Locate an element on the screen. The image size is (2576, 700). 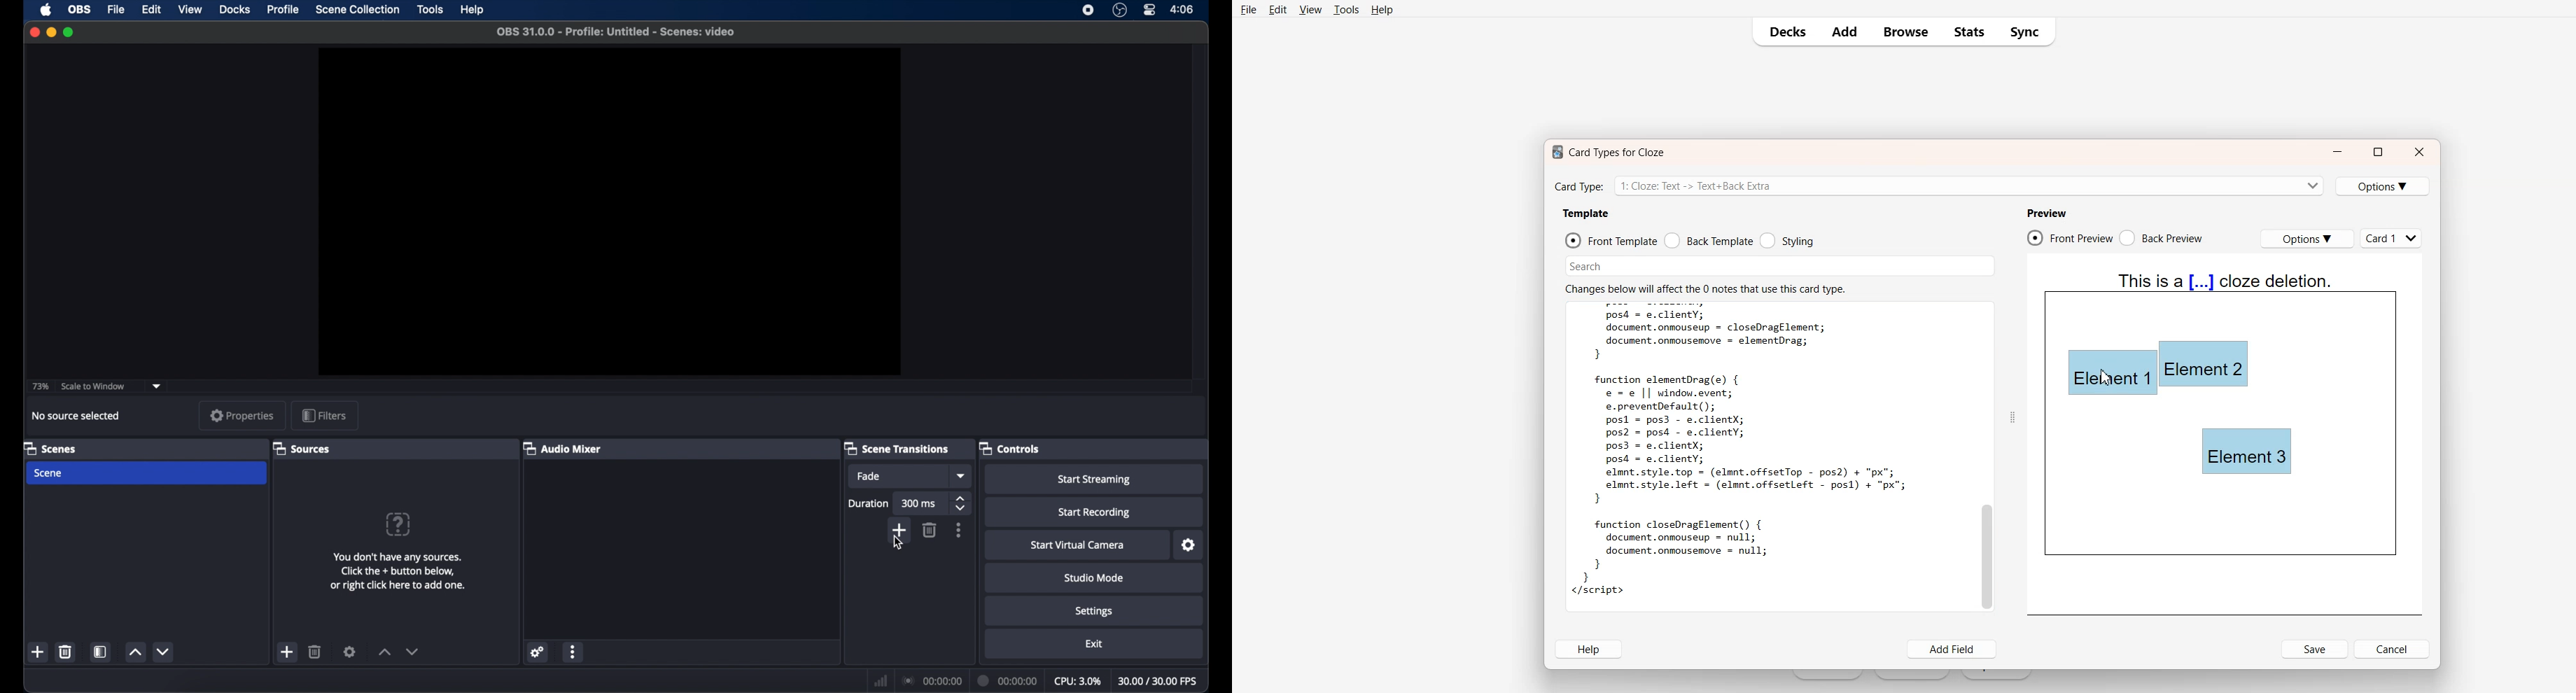
dropdown is located at coordinates (962, 476).